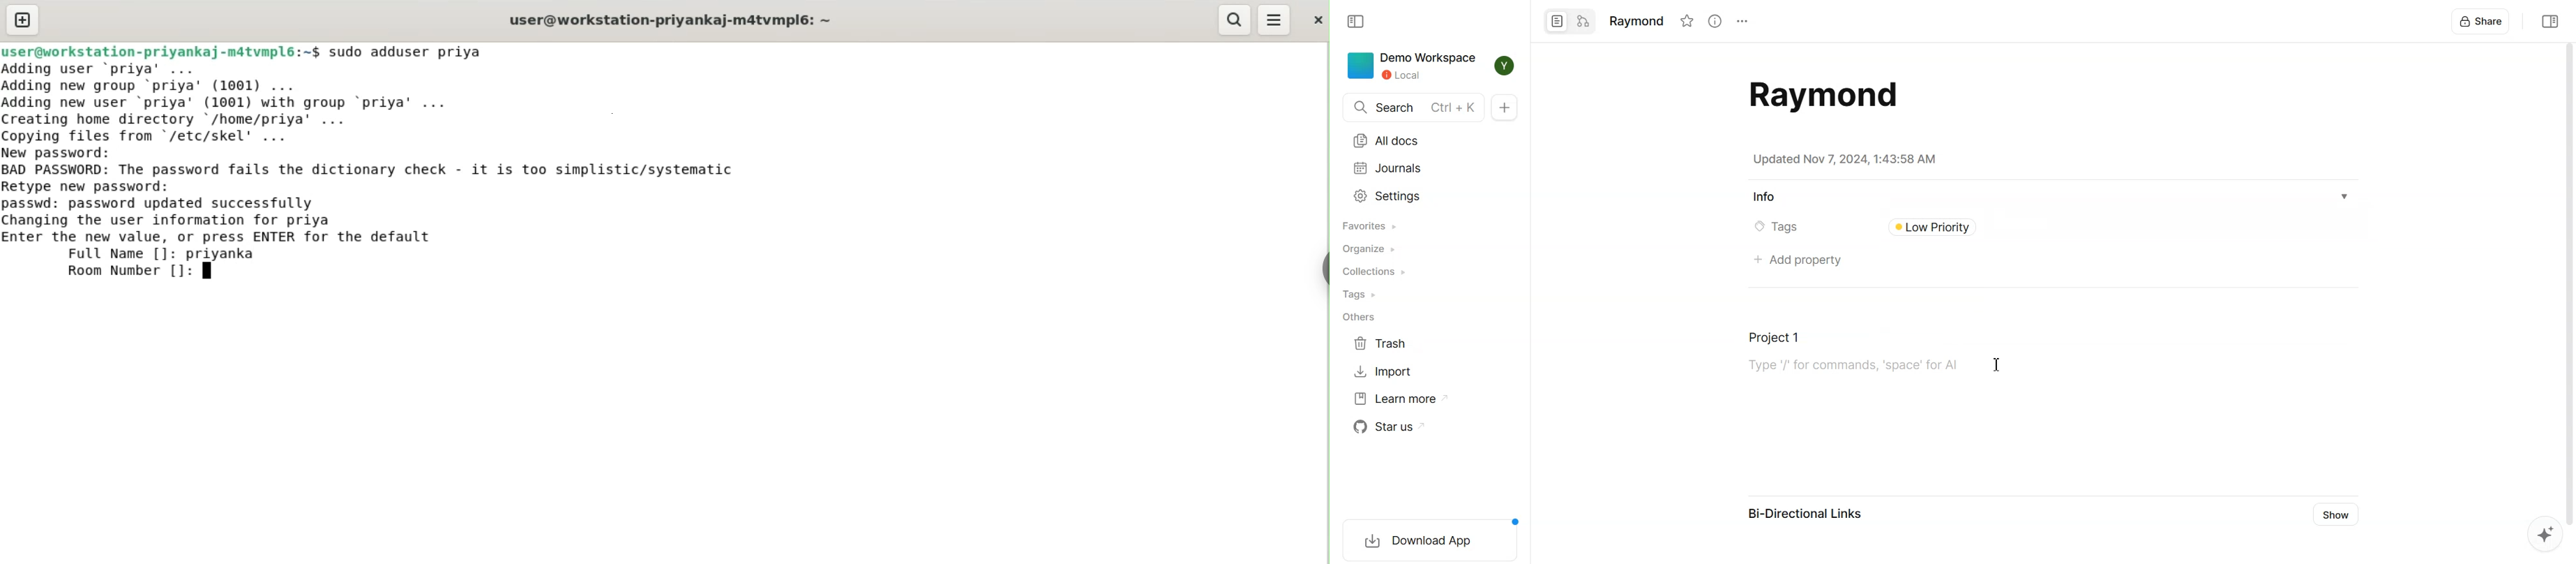 The width and height of the screenshot is (2576, 588). What do you see at coordinates (1504, 107) in the screenshot?
I see `New doc` at bounding box center [1504, 107].